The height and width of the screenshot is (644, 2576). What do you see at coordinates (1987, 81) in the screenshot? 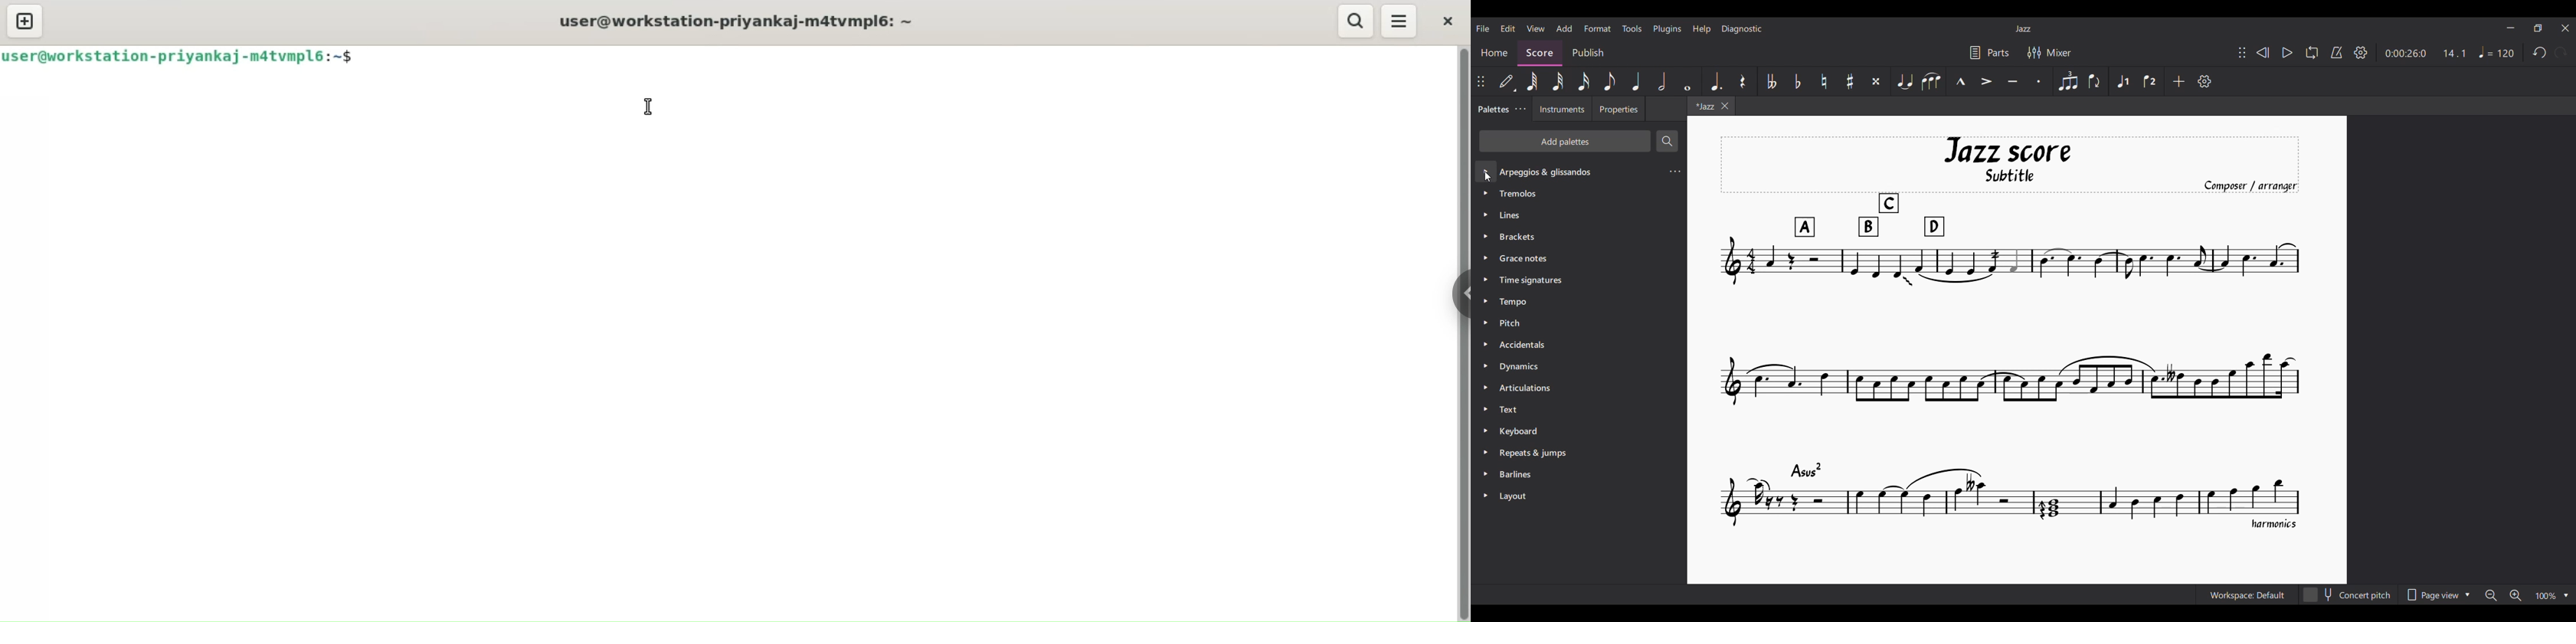
I see `Accent` at bounding box center [1987, 81].